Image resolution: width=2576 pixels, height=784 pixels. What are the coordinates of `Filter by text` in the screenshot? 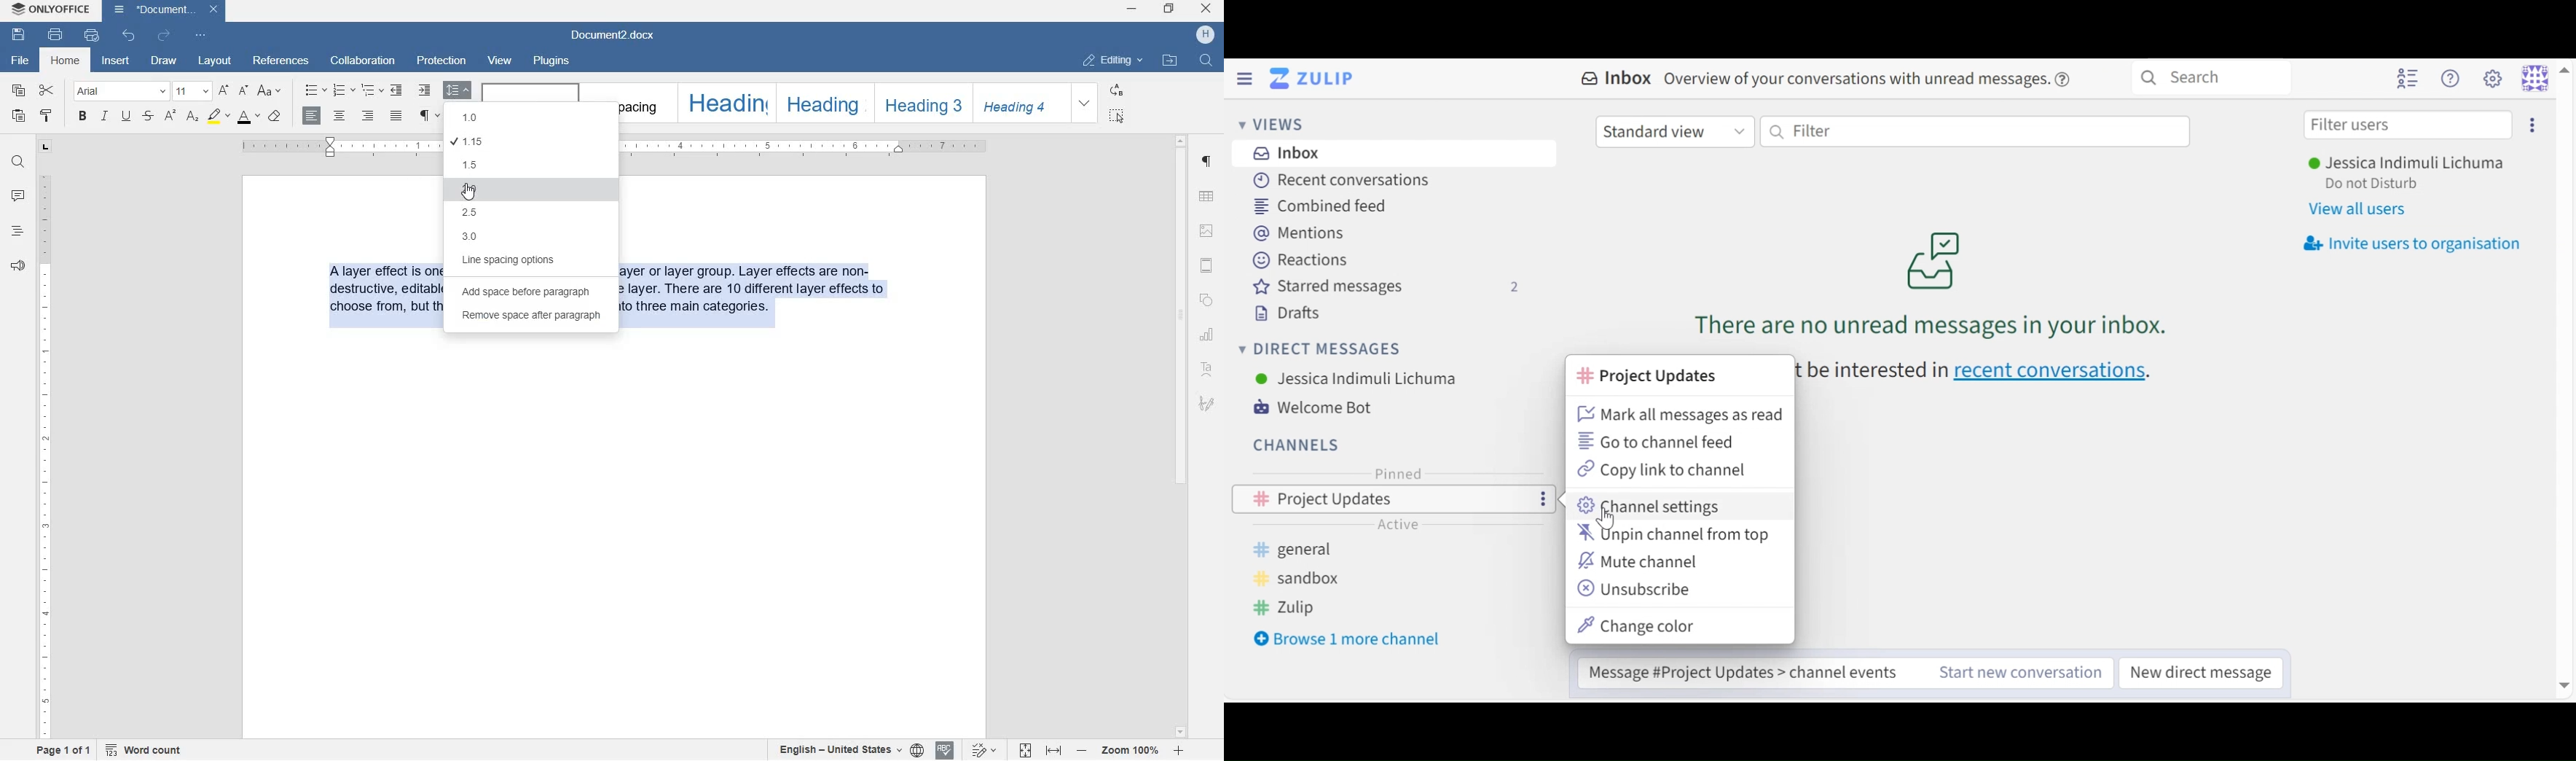 It's located at (1977, 132).